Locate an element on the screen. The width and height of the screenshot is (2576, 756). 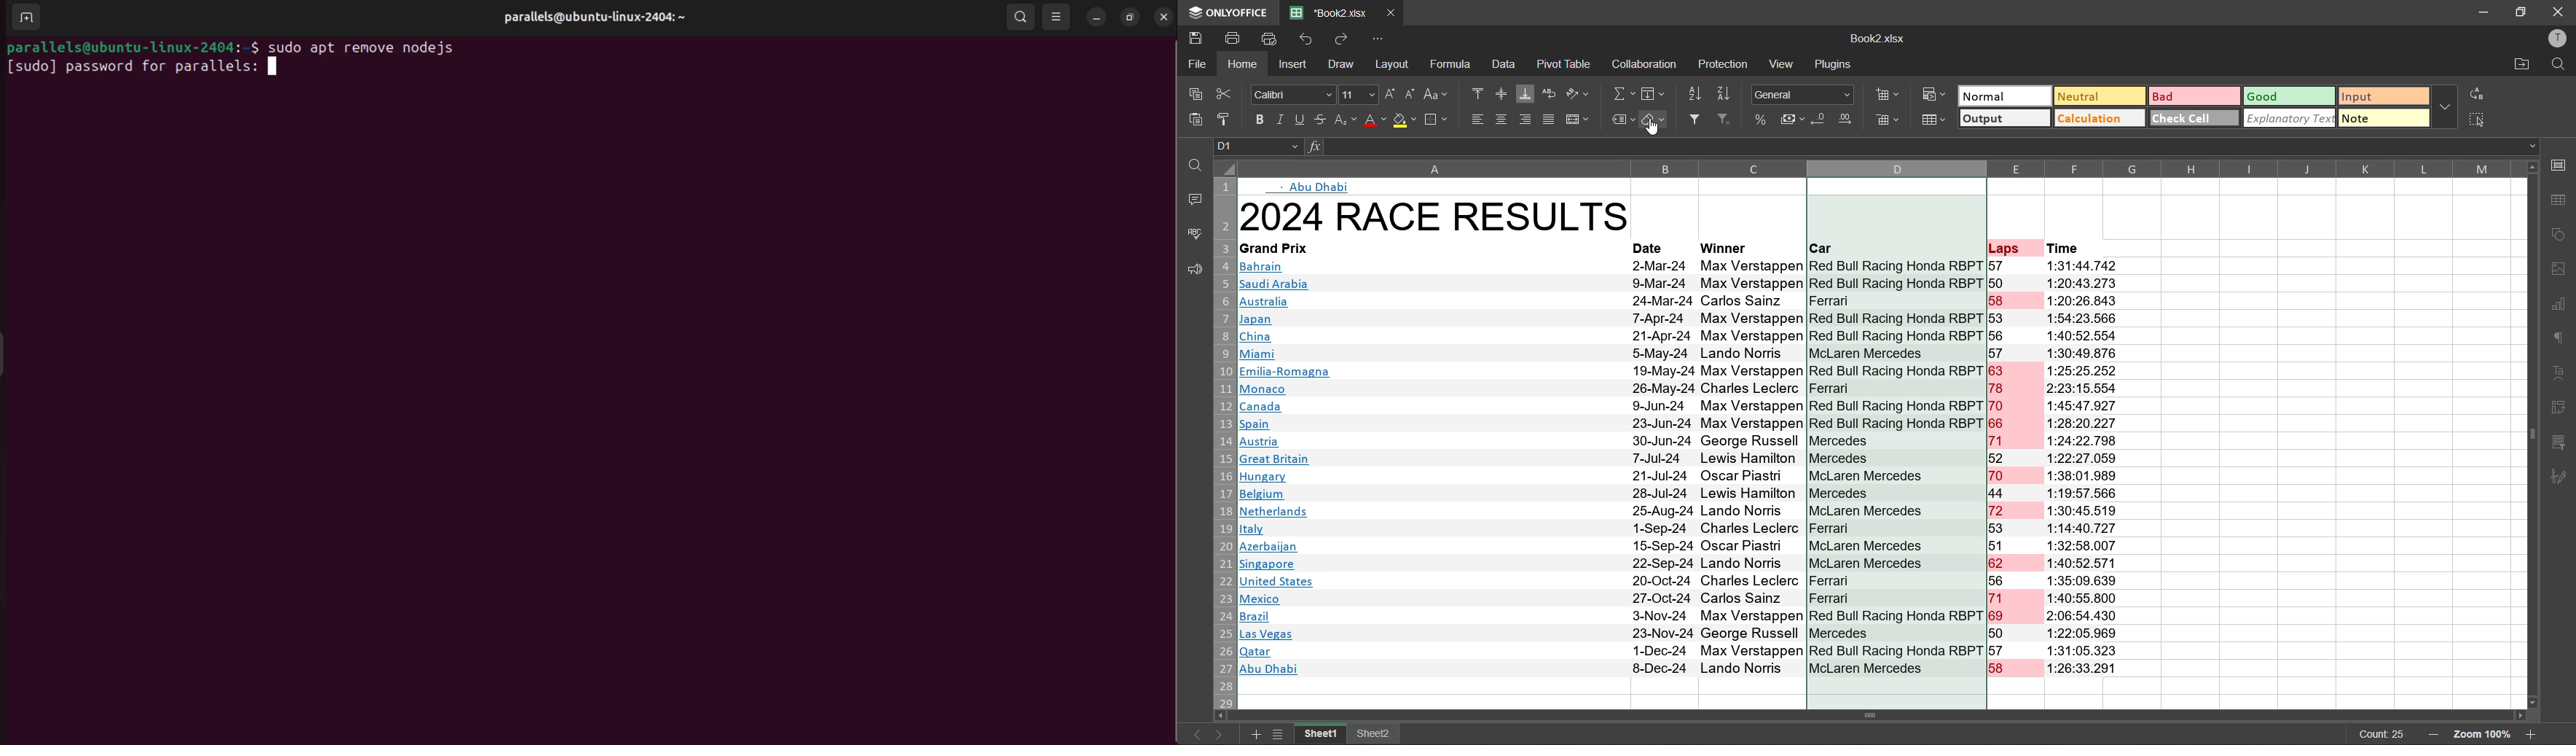
close is located at coordinates (2558, 13).